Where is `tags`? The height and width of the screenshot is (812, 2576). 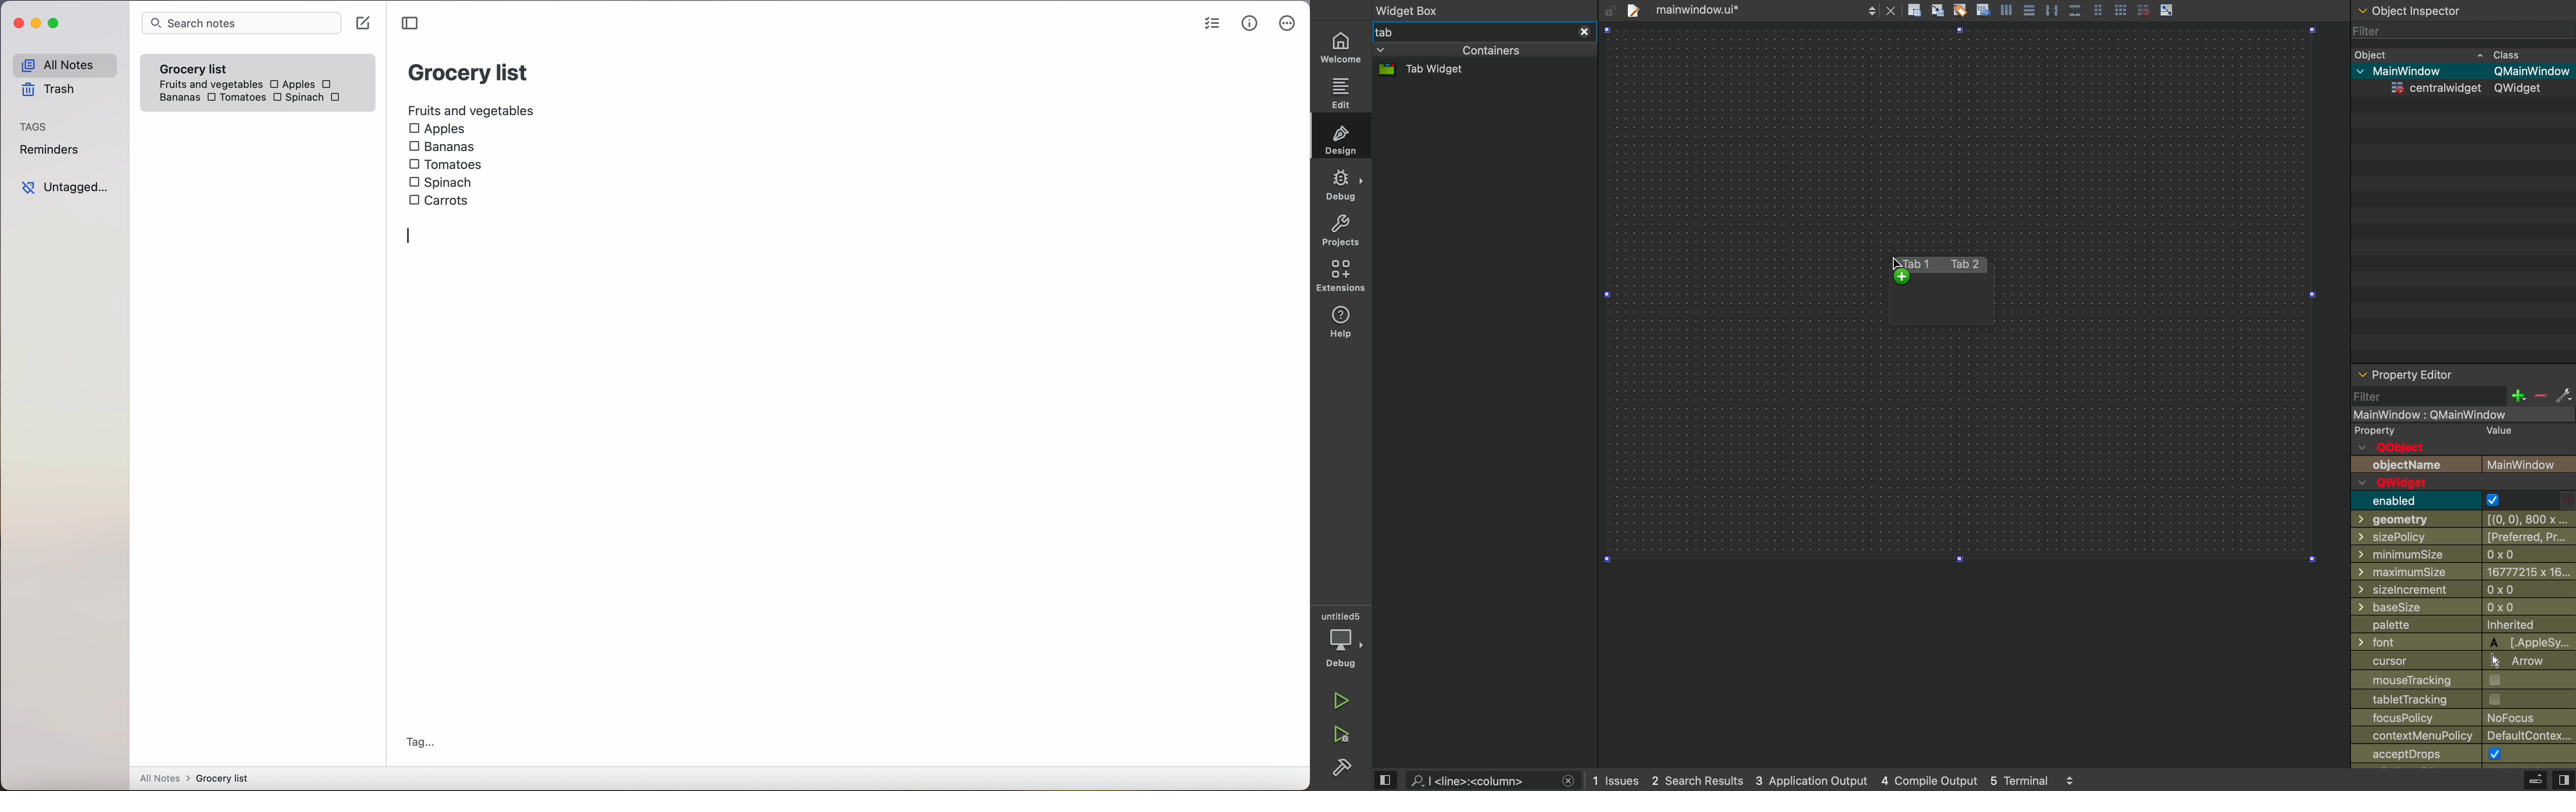 tags is located at coordinates (34, 128).